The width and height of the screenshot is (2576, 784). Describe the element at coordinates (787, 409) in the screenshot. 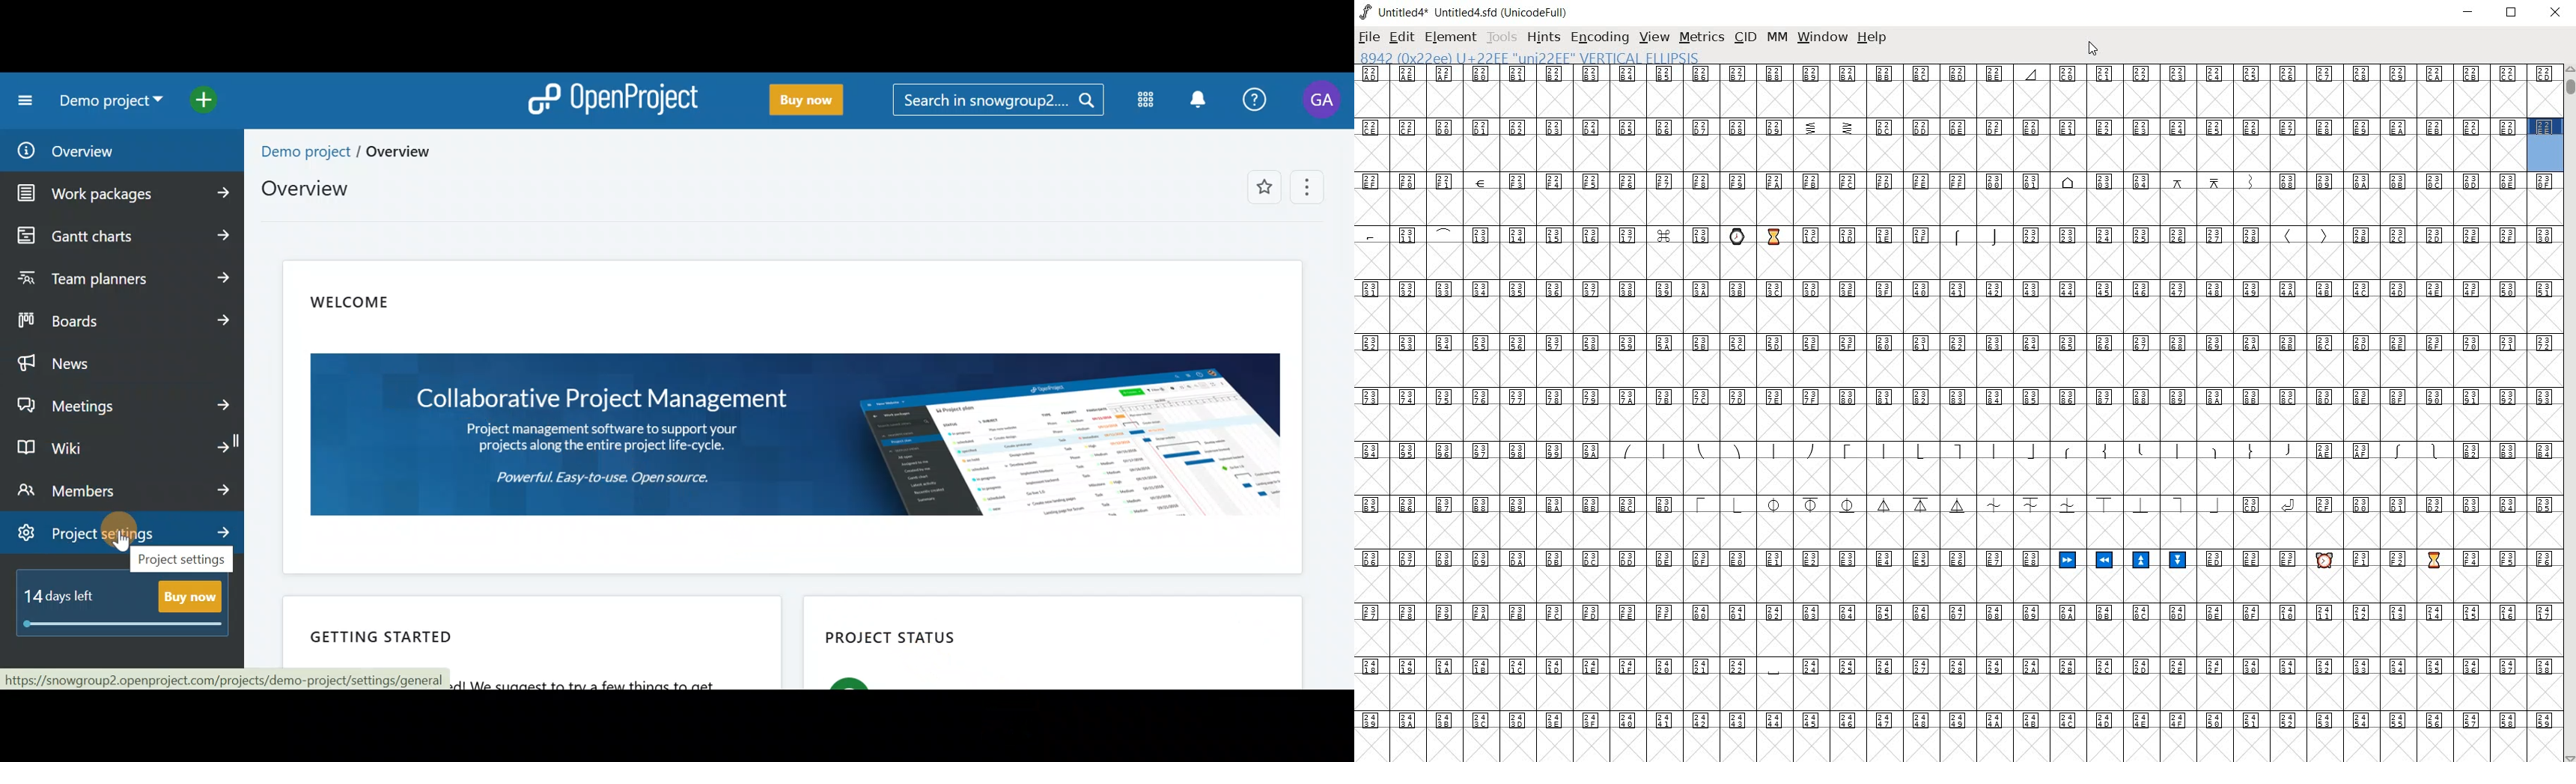

I see `Welcome note` at that location.